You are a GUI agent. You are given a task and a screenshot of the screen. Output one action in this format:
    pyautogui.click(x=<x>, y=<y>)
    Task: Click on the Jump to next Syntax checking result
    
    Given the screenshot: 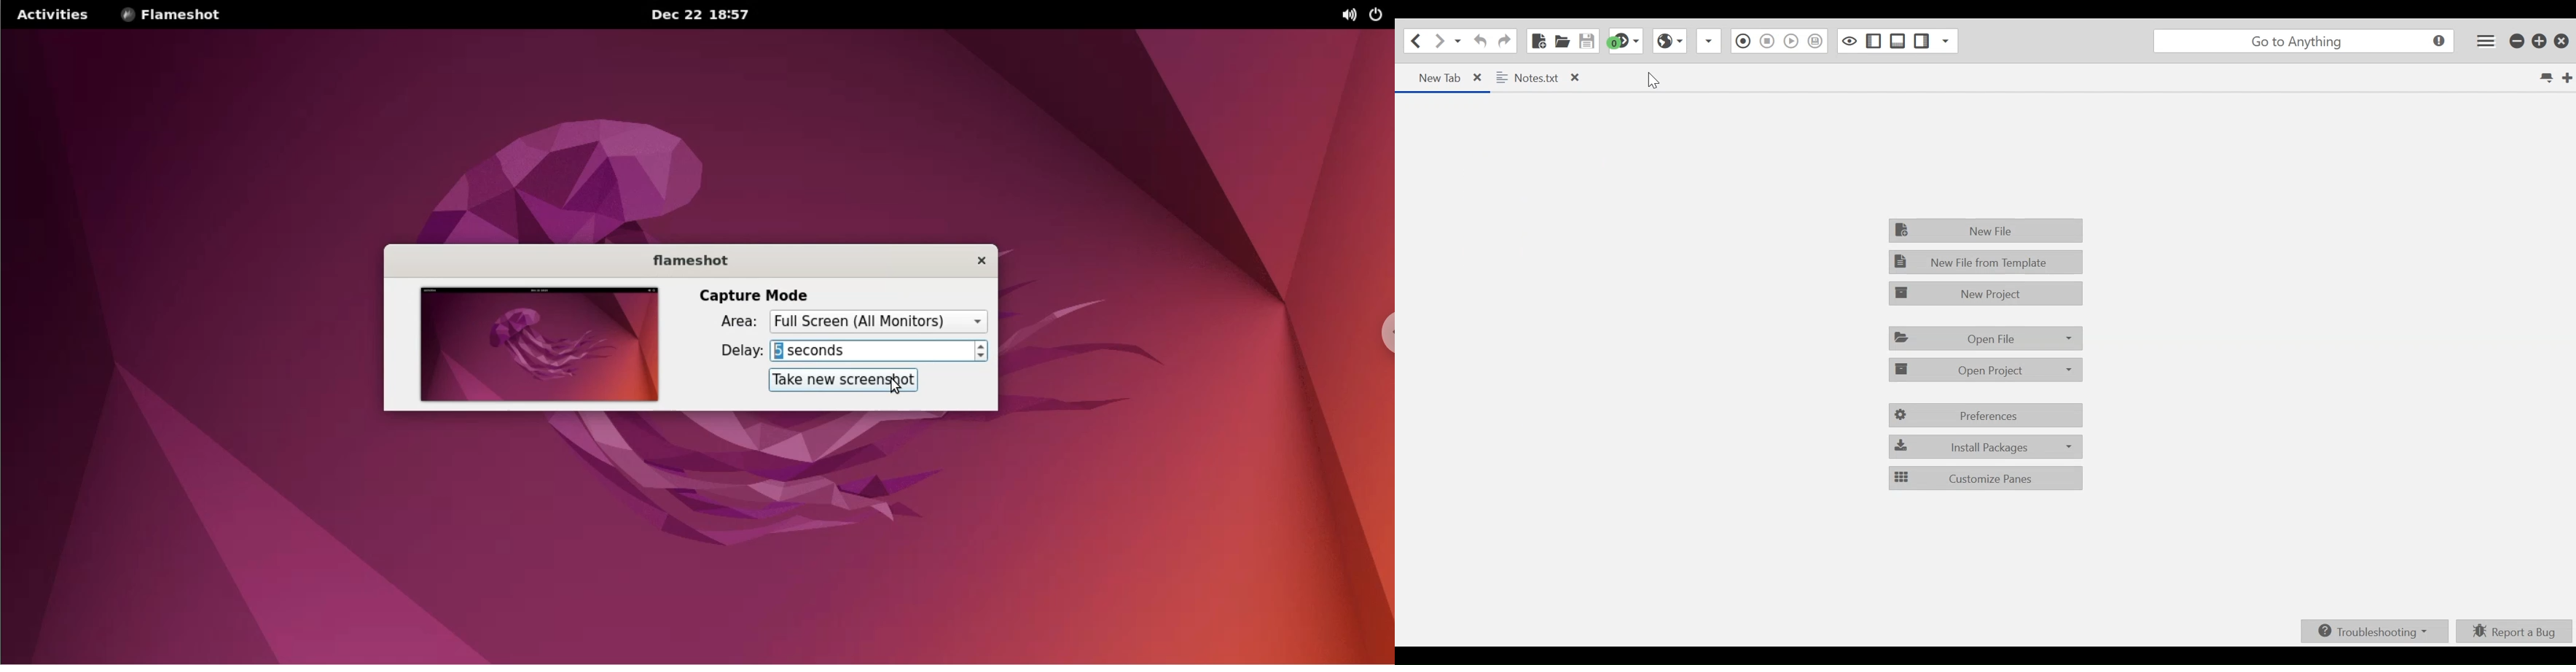 What is the action you would take?
    pyautogui.click(x=1624, y=41)
    